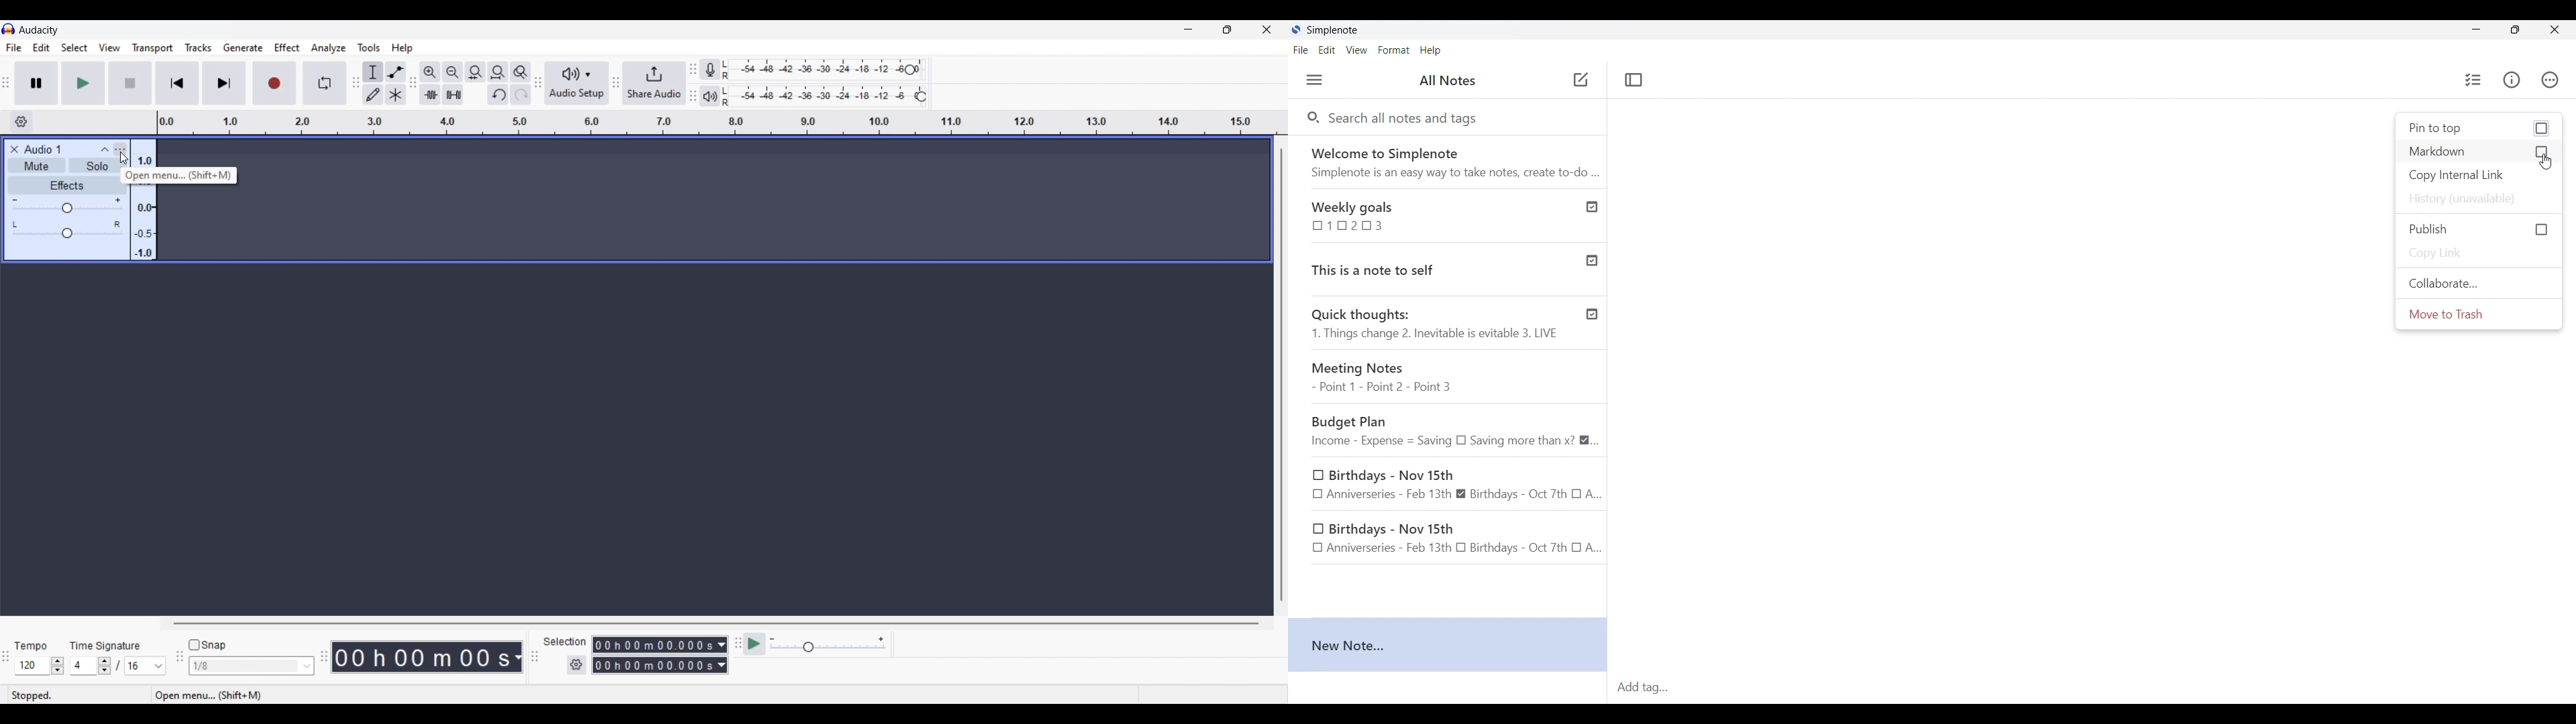 The image size is (2576, 728). I want to click on Increase/Decrease time signature, so click(105, 666).